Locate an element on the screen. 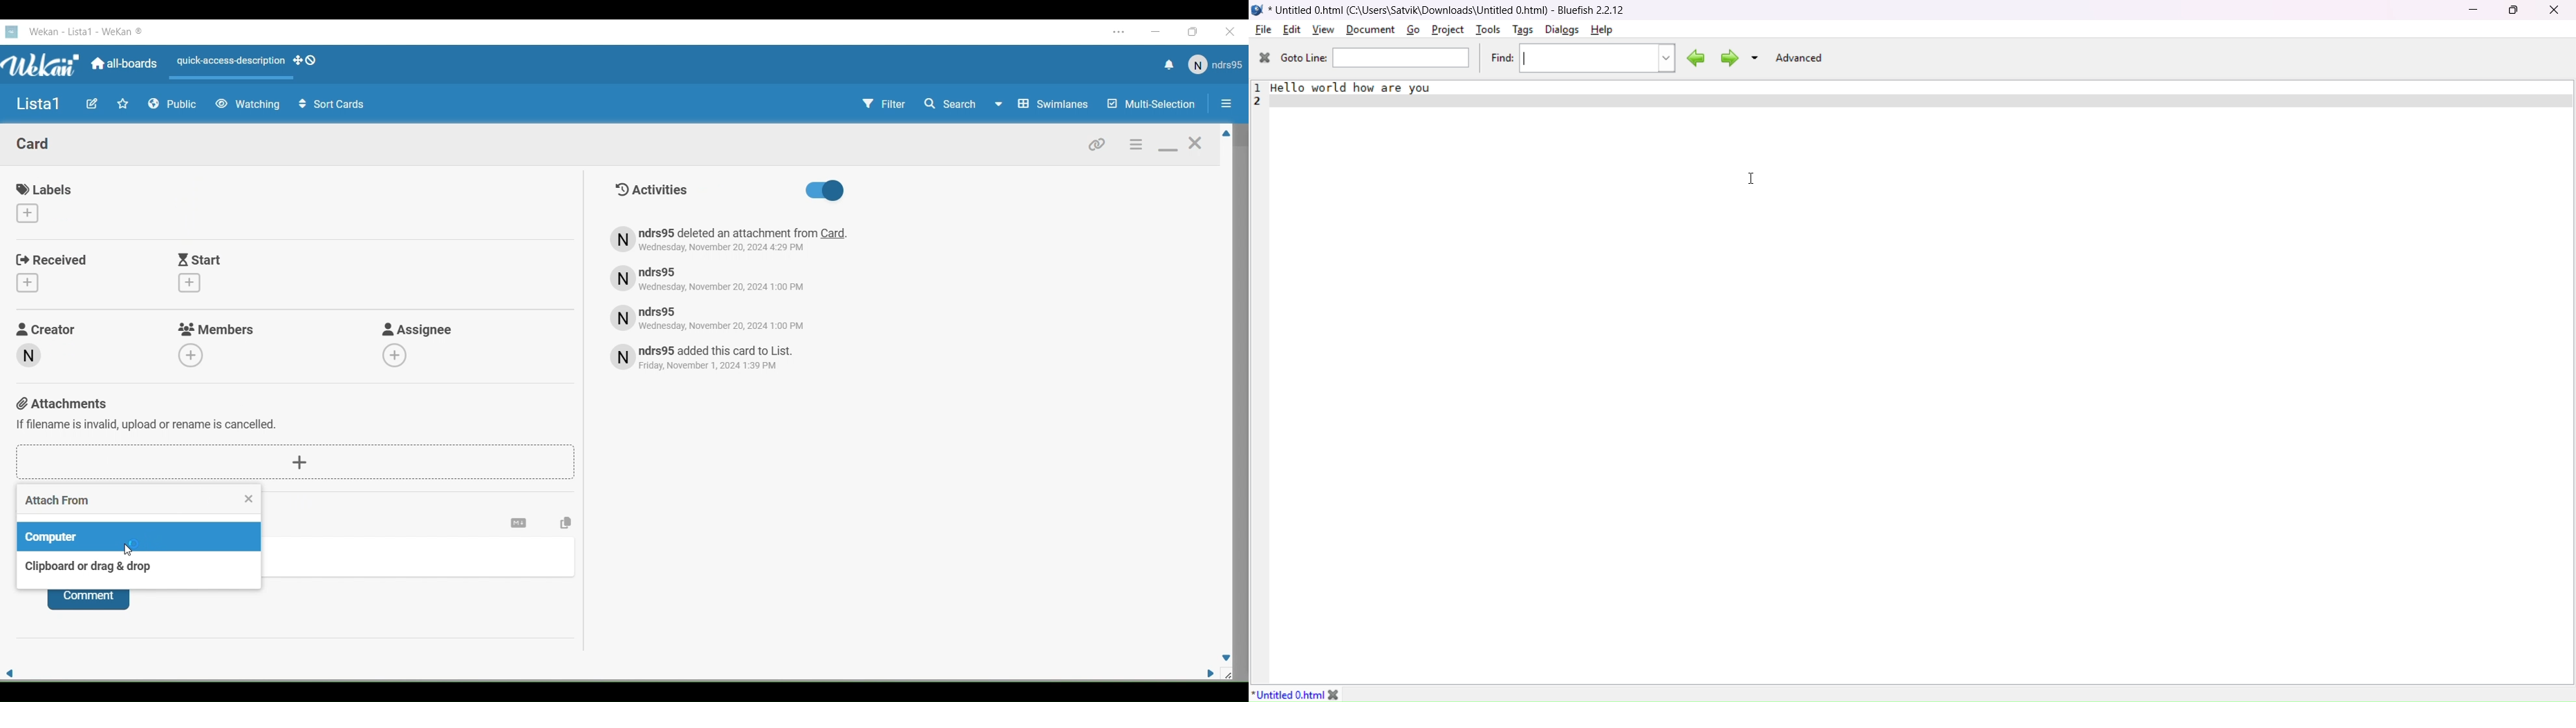 The height and width of the screenshot is (728, 2576). Text is located at coordinates (717, 278).